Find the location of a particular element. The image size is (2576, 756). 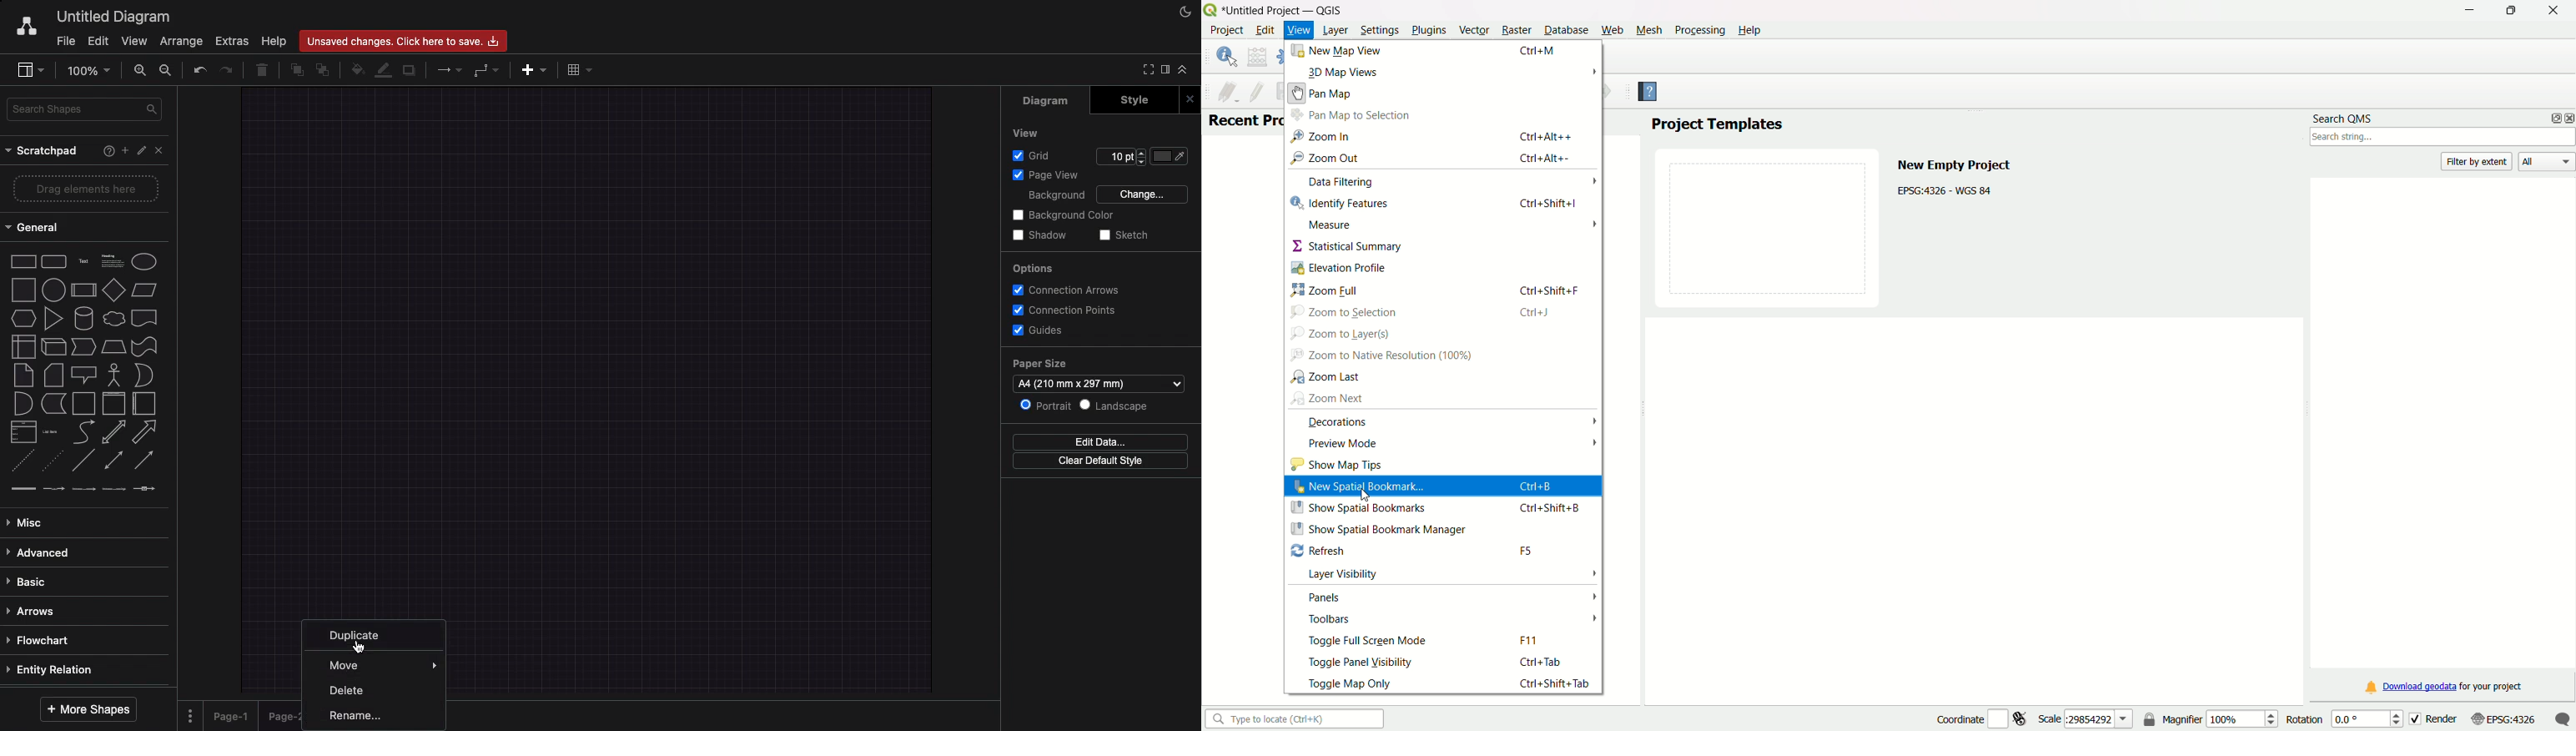

Undo is located at coordinates (199, 71).